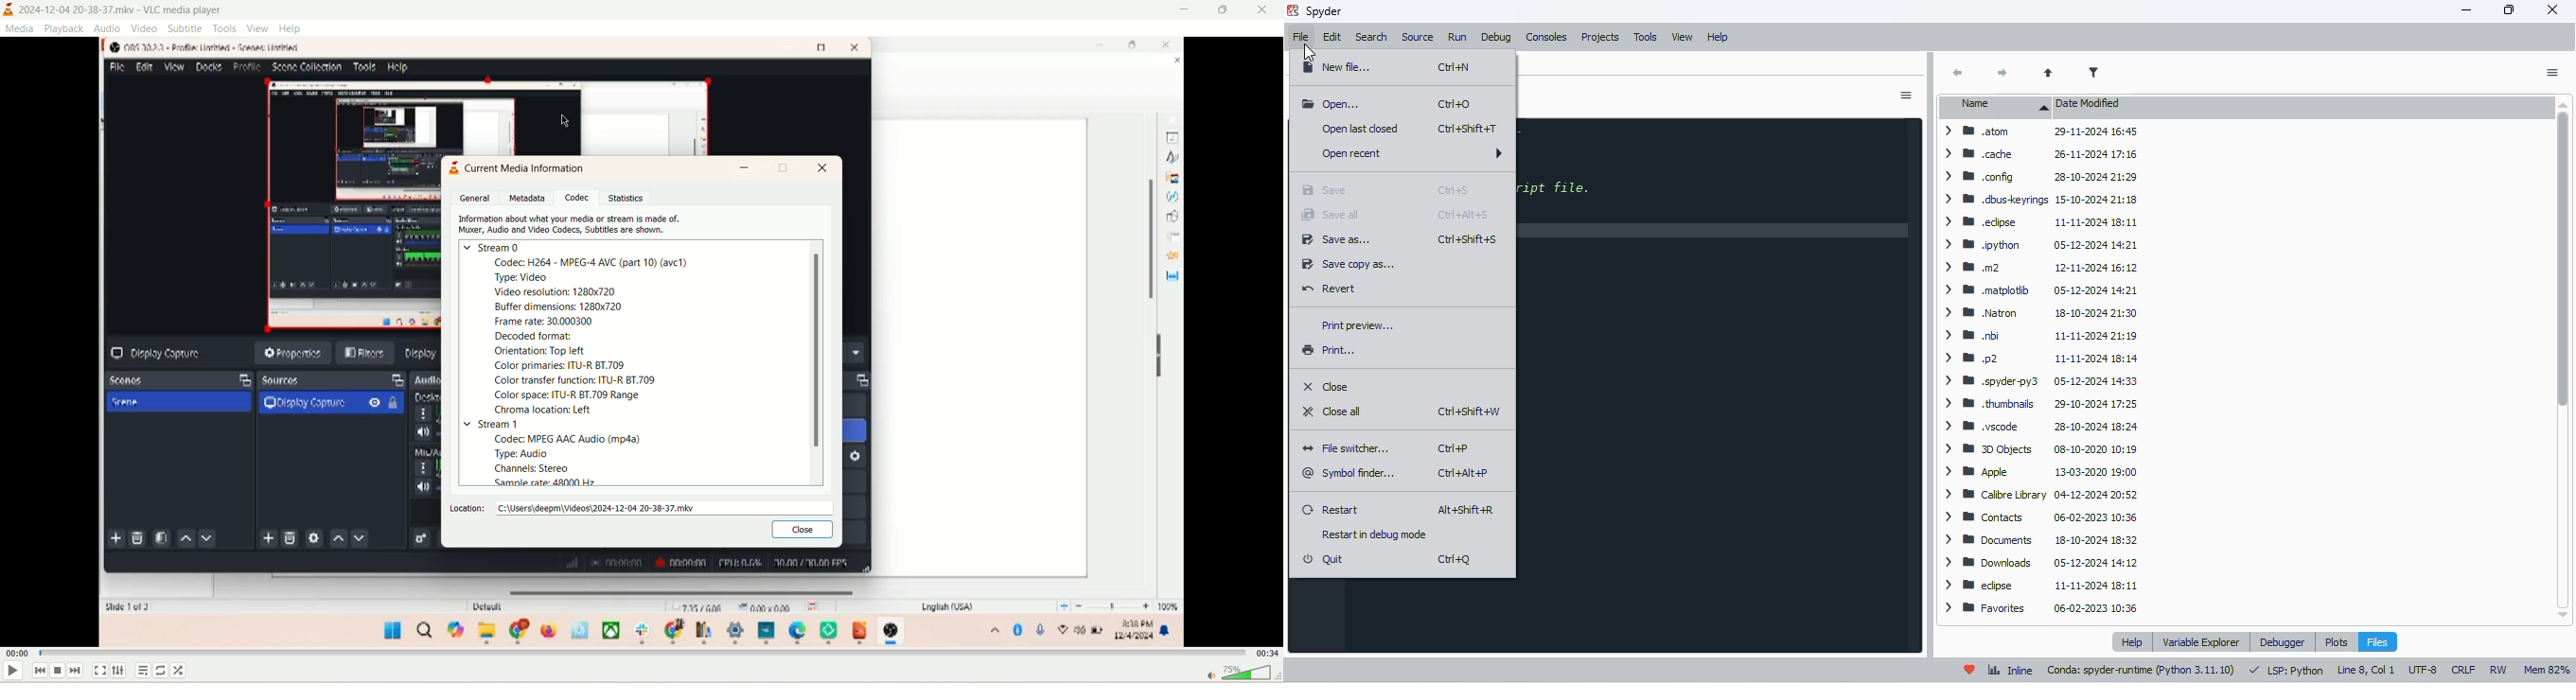 This screenshot has height=700, width=2576. What do you see at coordinates (1347, 447) in the screenshot?
I see `file switcher` at bounding box center [1347, 447].